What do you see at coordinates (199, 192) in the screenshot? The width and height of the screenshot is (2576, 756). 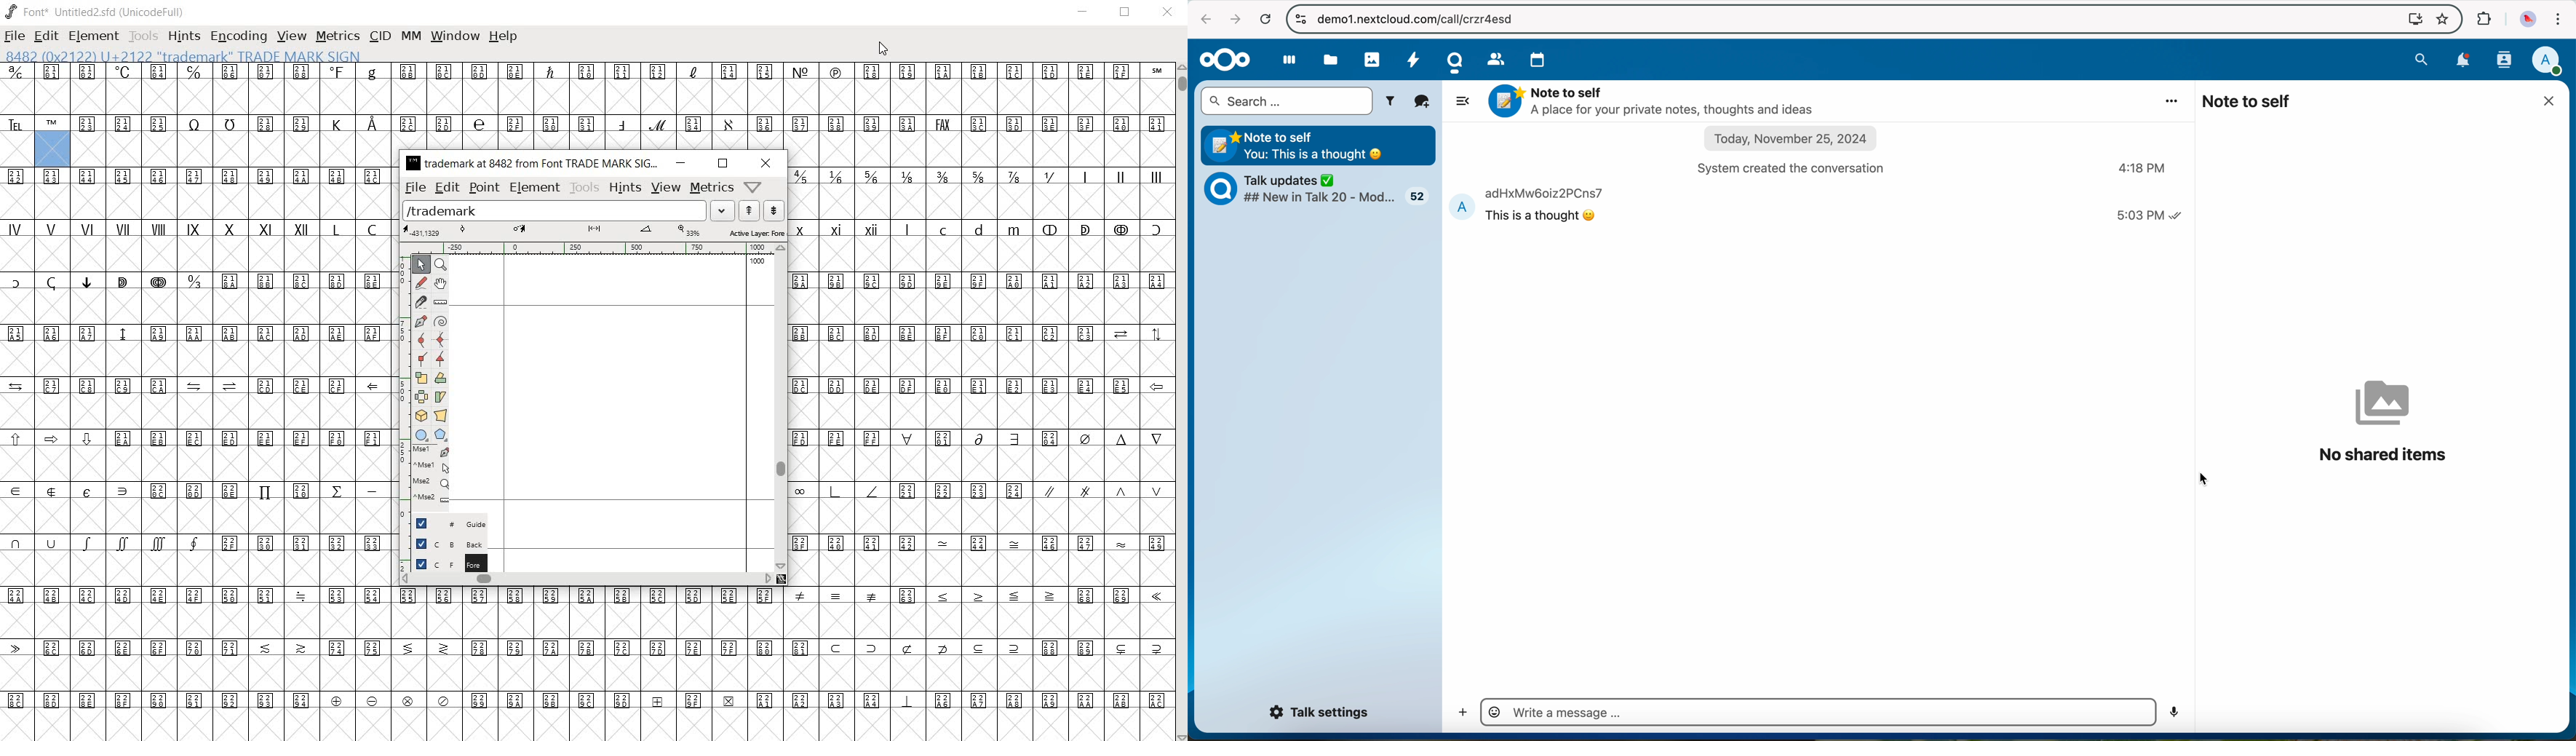 I see `symbol` at bounding box center [199, 192].